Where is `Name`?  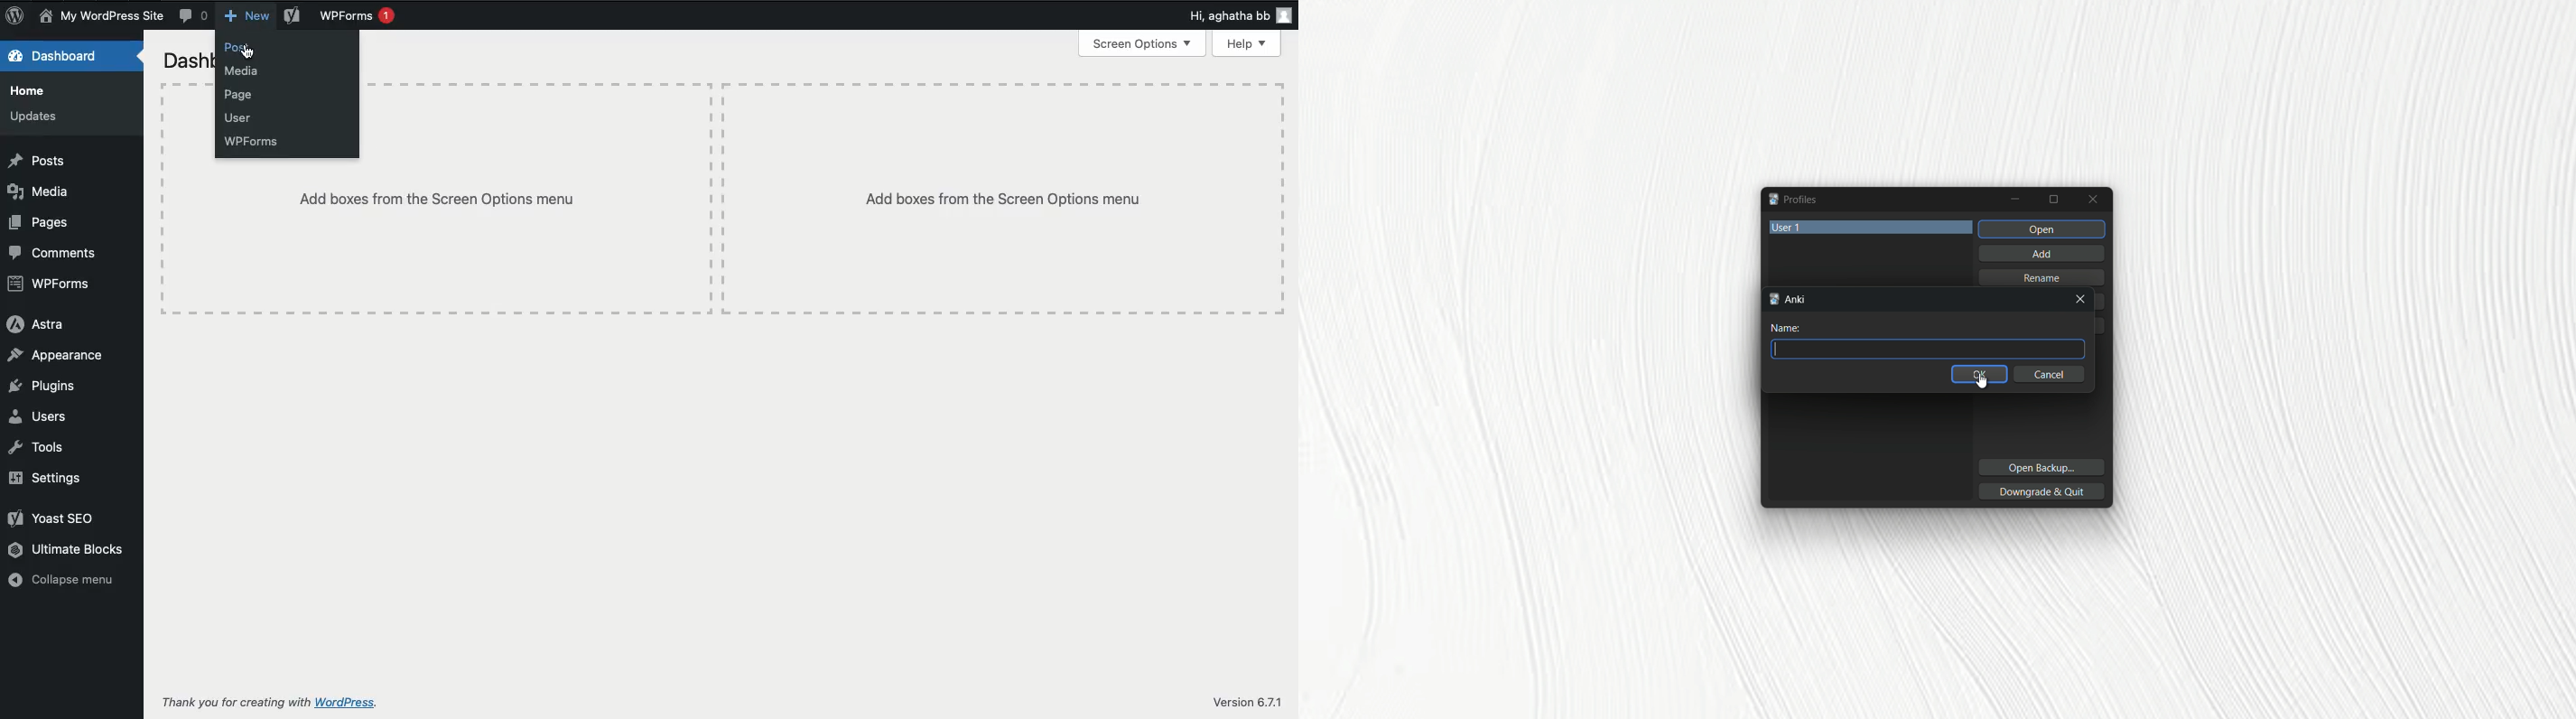 Name is located at coordinates (100, 16).